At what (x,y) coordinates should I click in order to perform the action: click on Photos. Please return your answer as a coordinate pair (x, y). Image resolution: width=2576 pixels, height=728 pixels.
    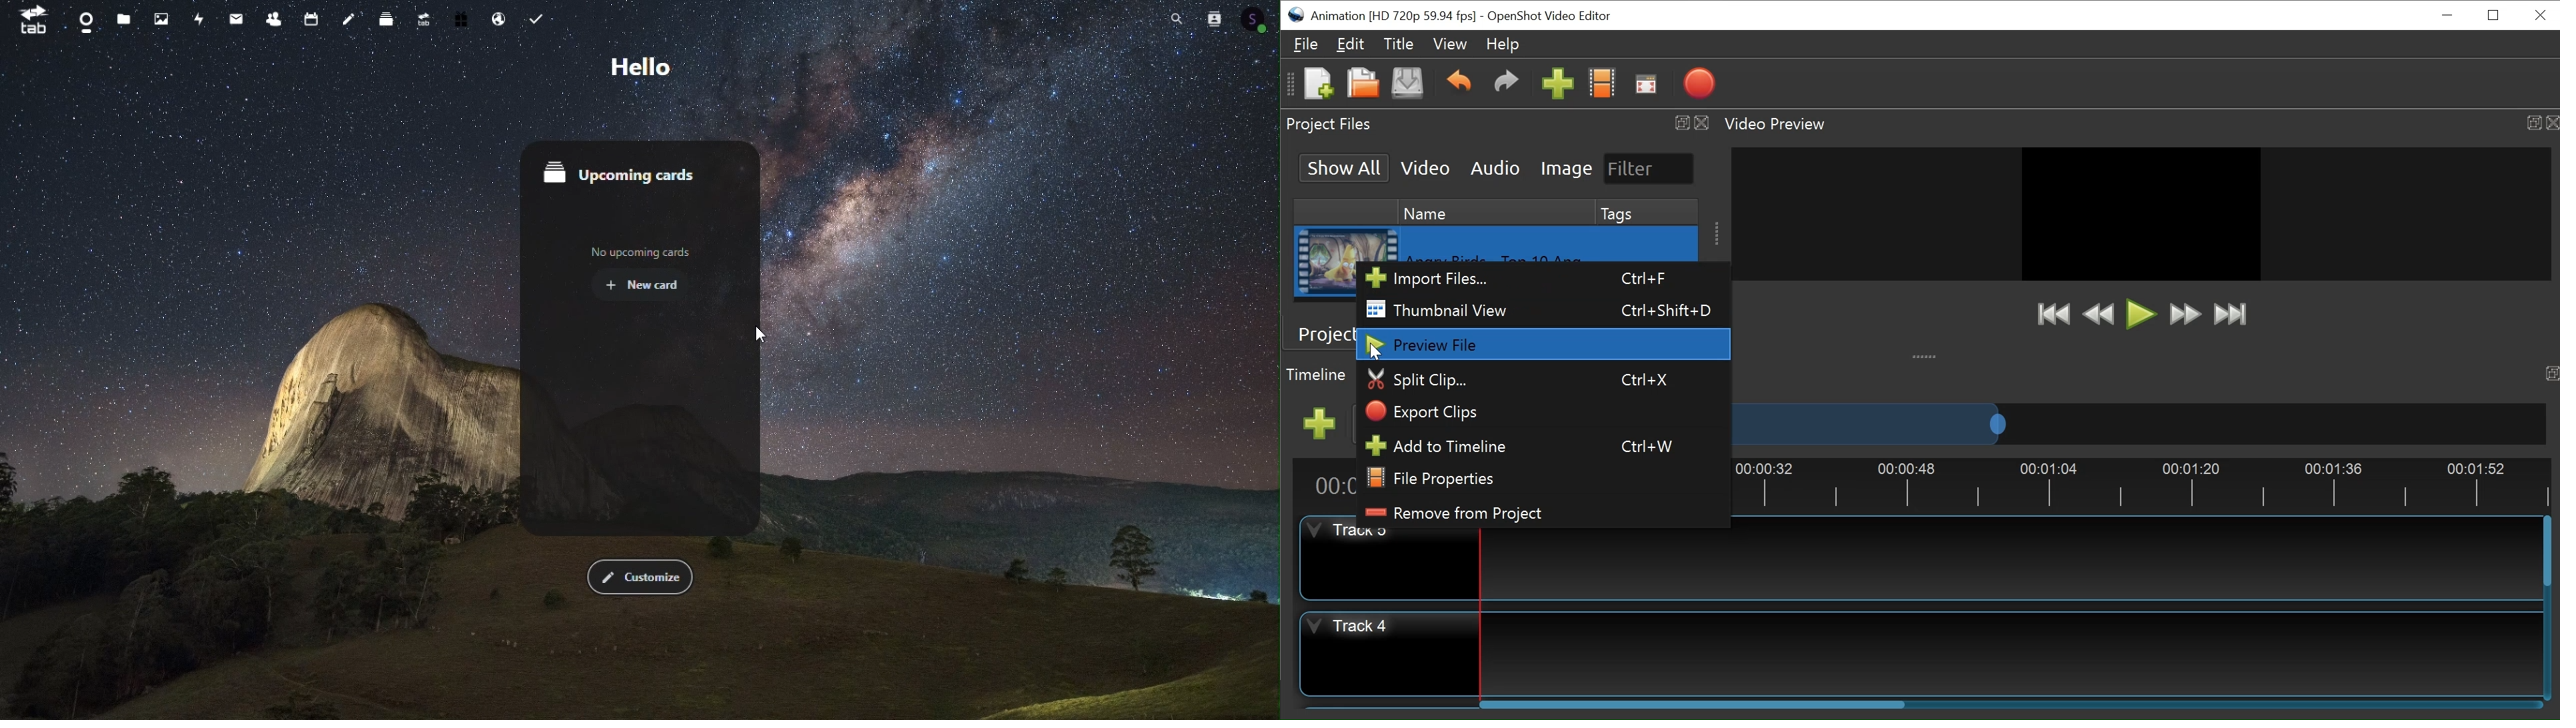
    Looking at the image, I should click on (163, 18).